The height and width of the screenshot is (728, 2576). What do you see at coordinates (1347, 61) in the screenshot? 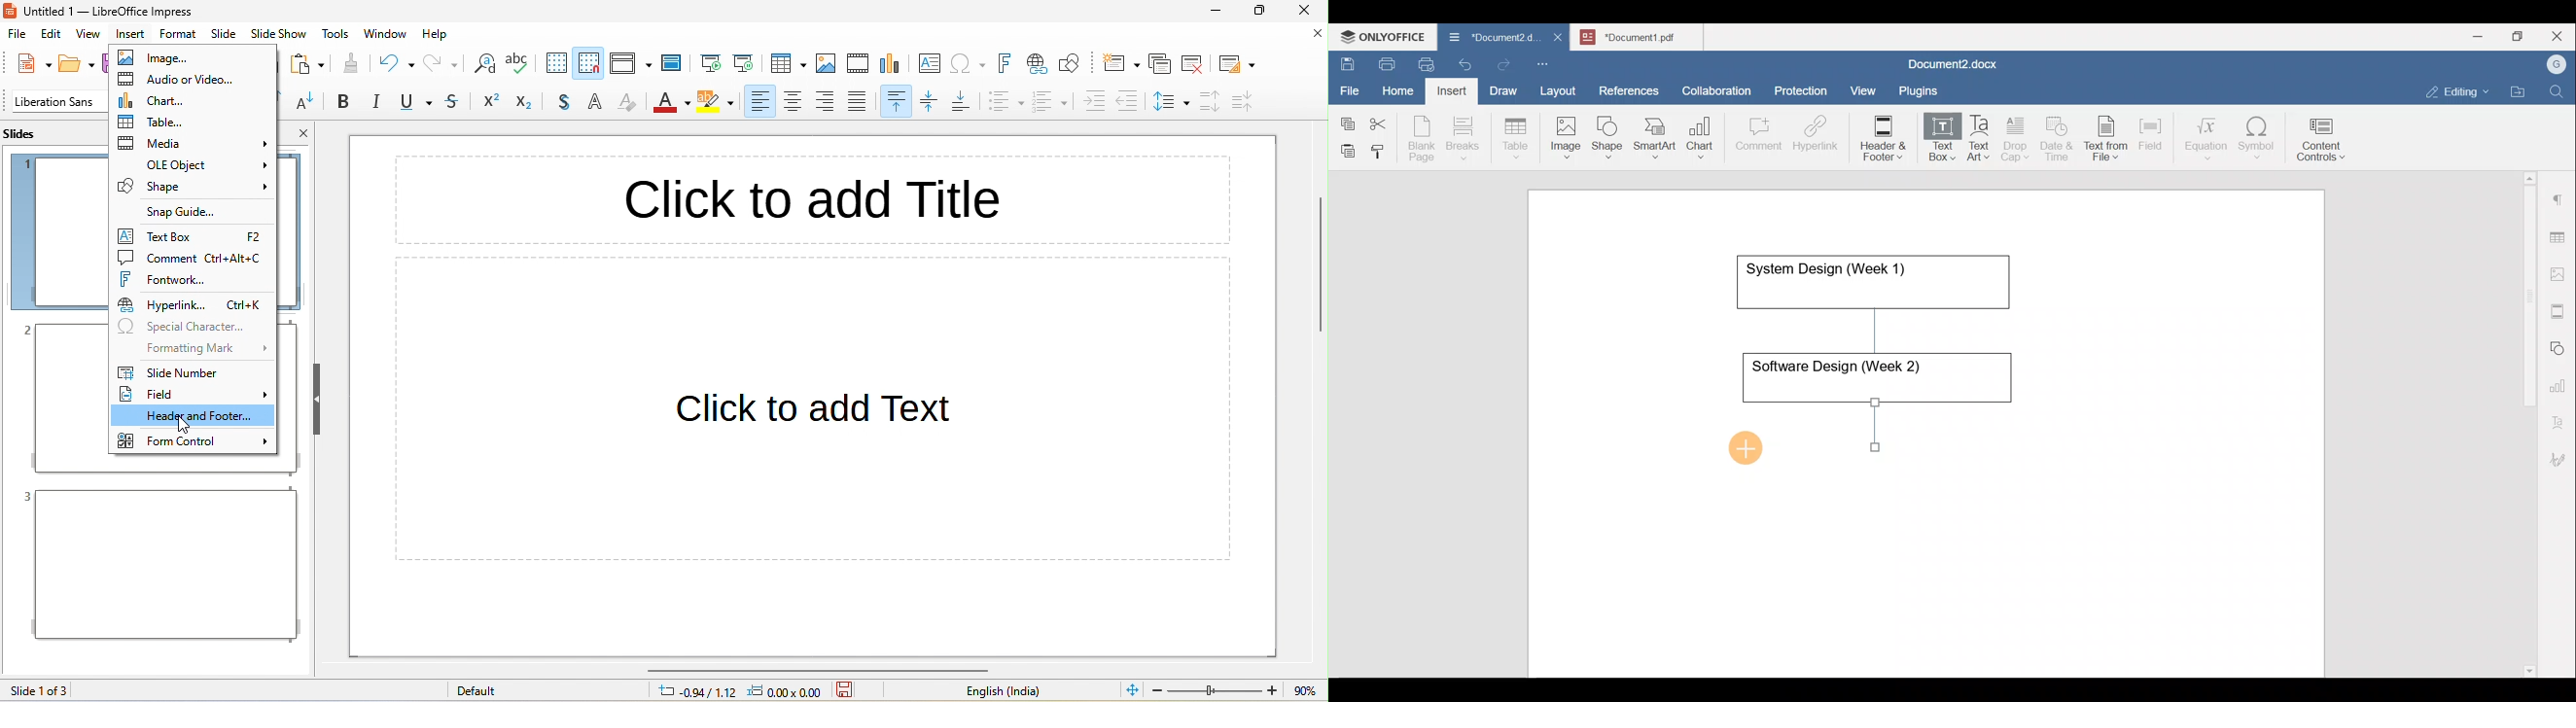
I see `Save` at bounding box center [1347, 61].